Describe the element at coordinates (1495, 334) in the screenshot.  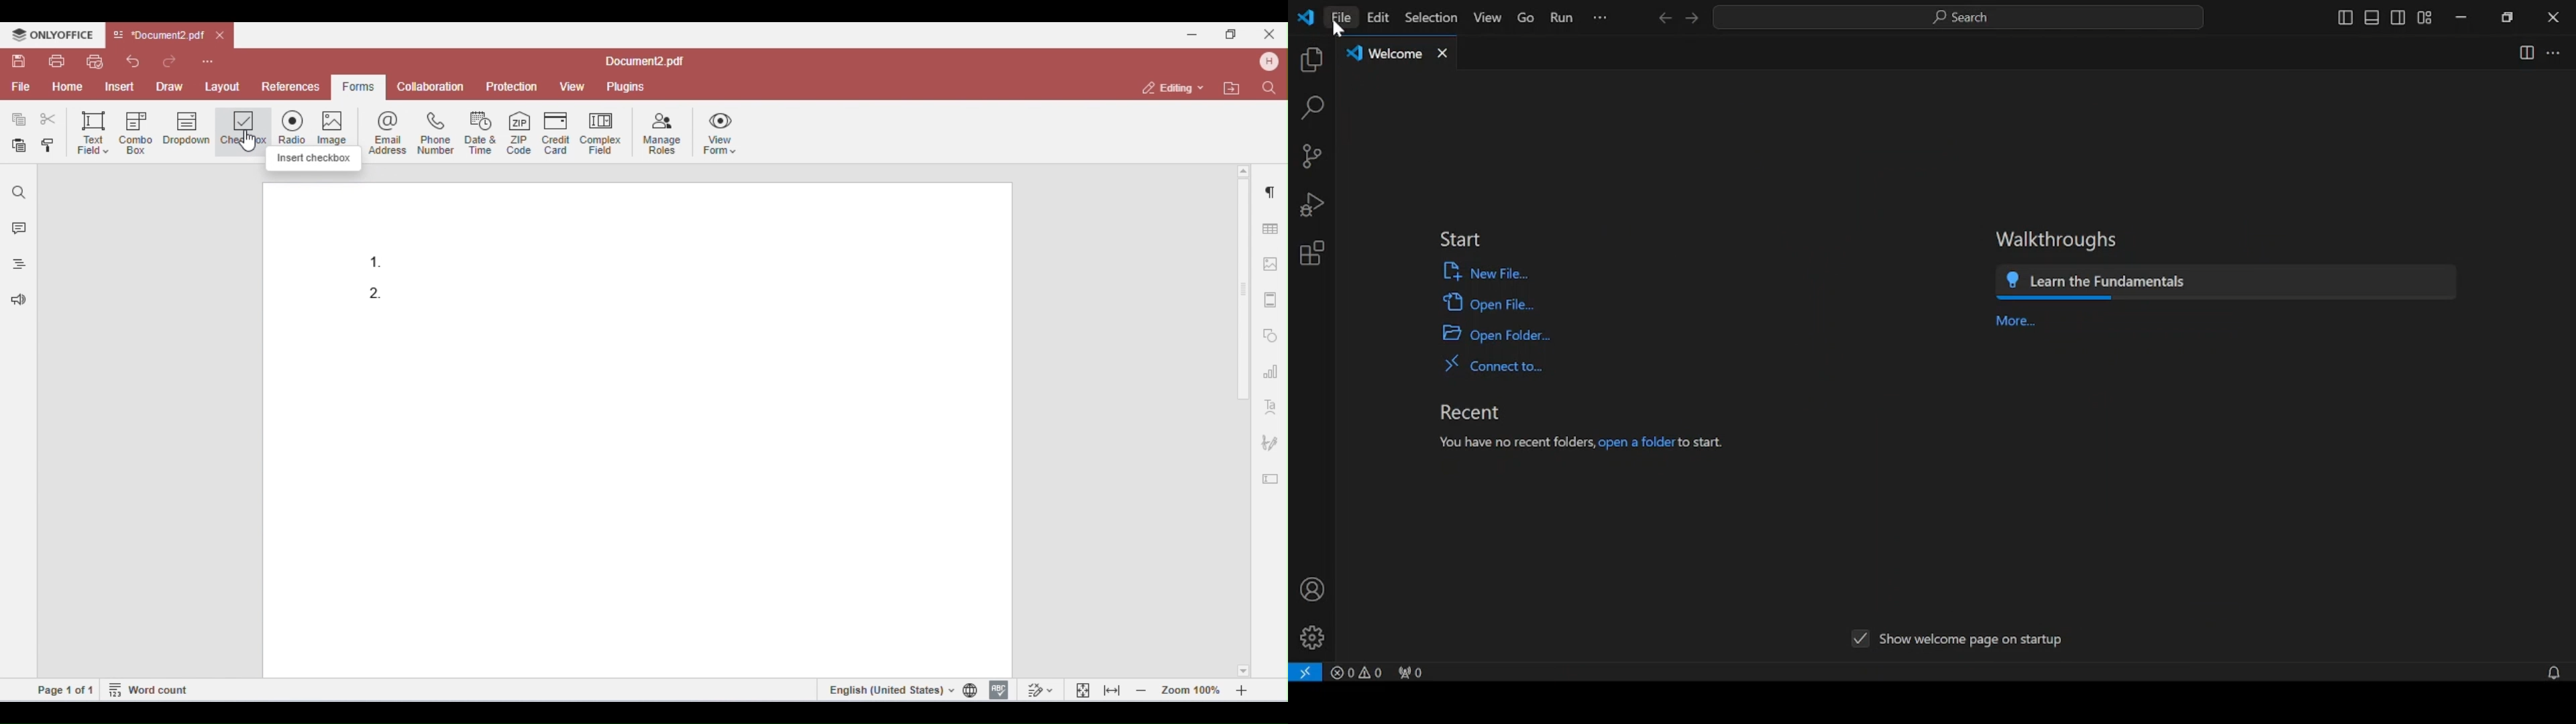
I see `open a folder` at that location.